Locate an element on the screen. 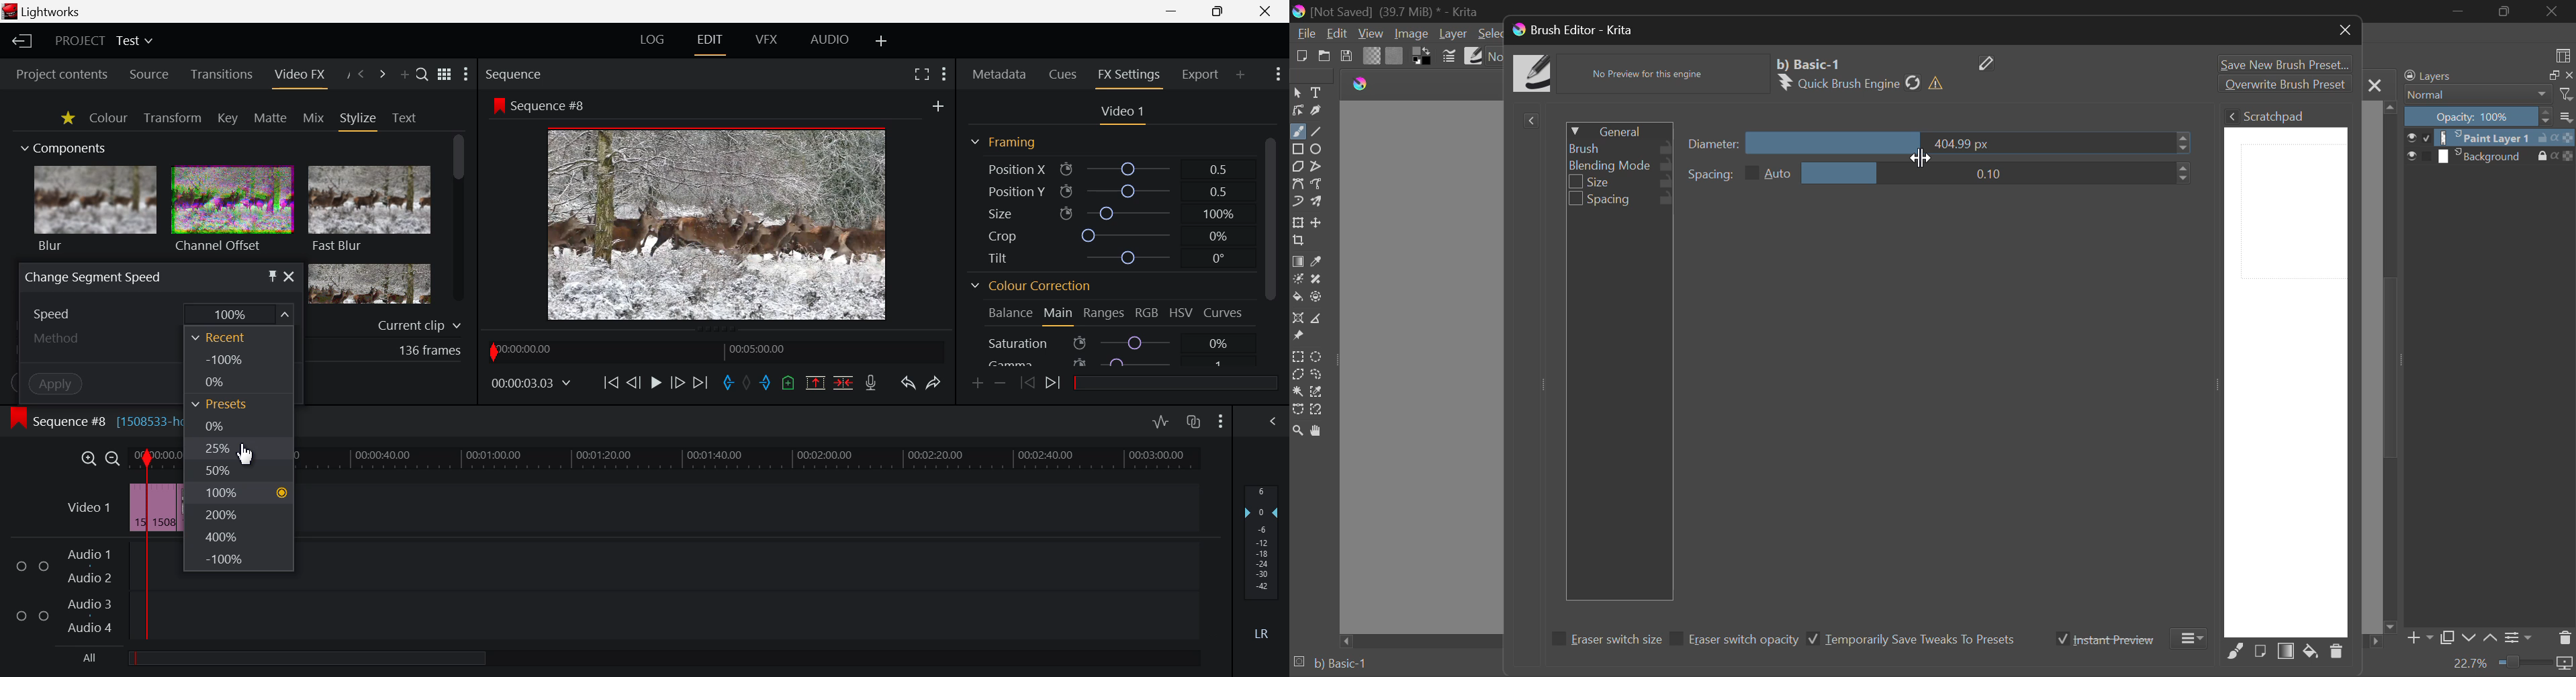 The height and width of the screenshot is (700, 2576). Ranges is located at coordinates (1105, 314).